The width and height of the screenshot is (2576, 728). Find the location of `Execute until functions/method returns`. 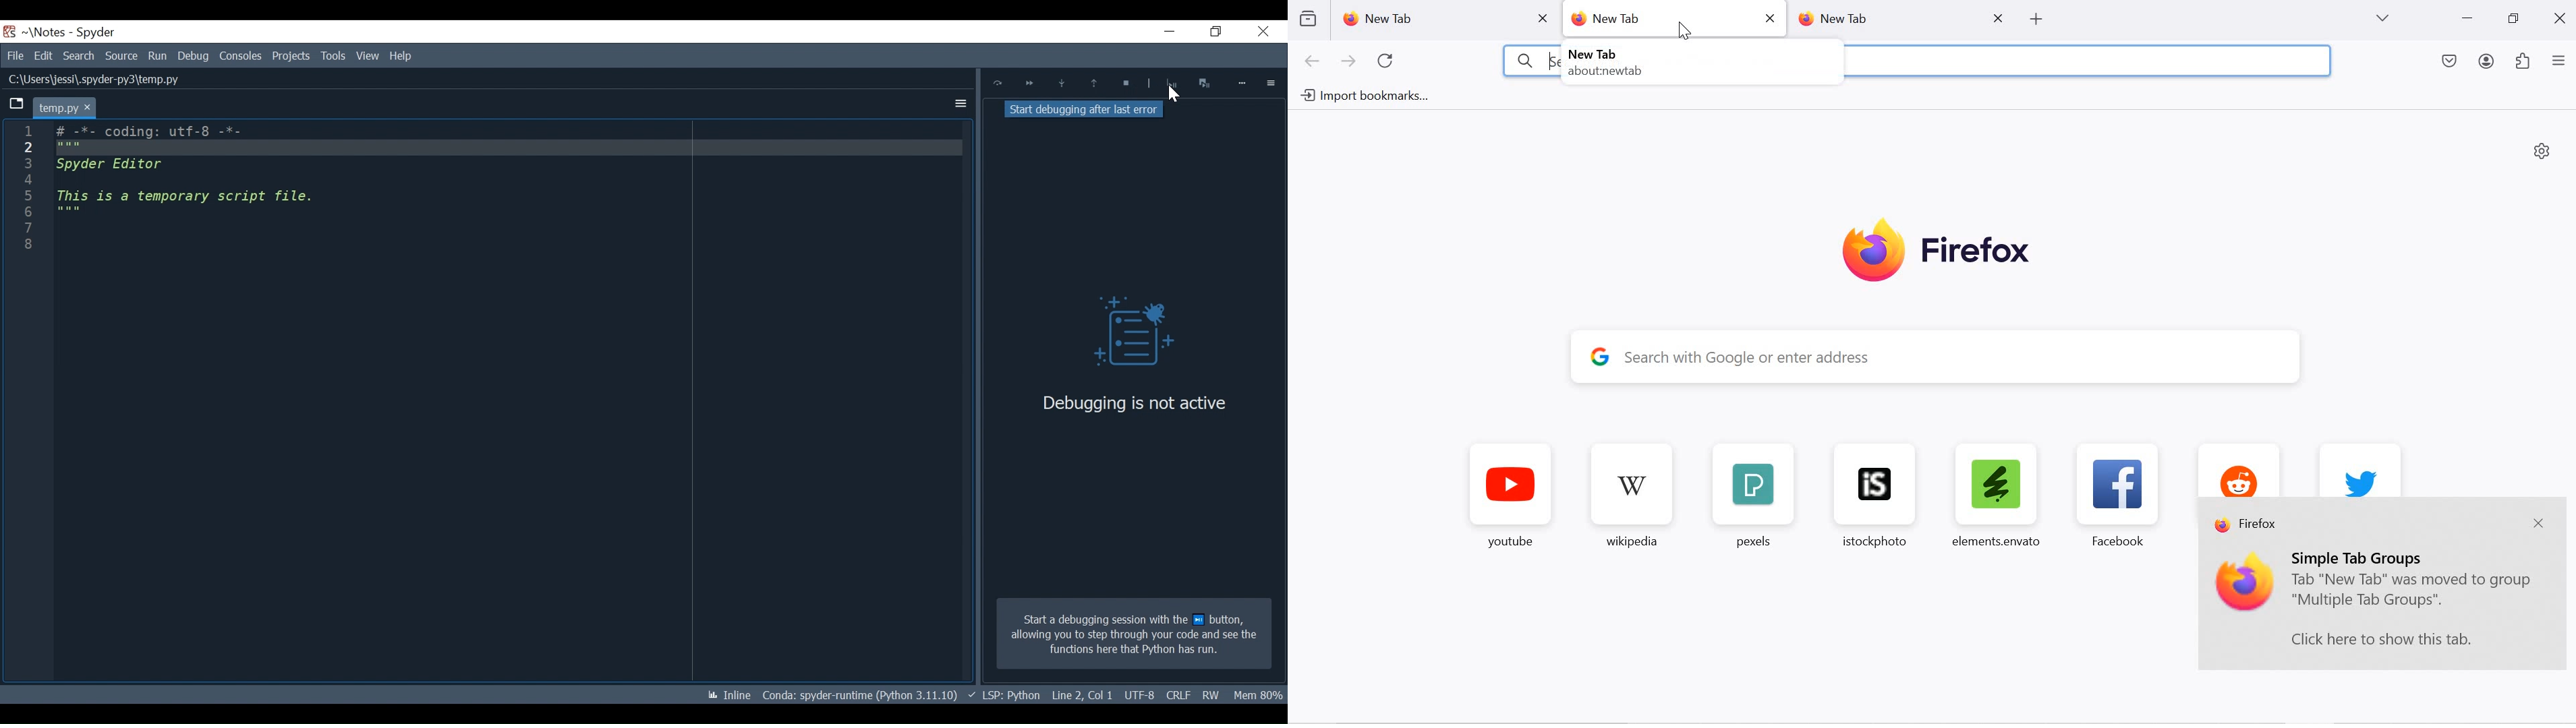

Execute until functions/method returns is located at coordinates (1095, 84).